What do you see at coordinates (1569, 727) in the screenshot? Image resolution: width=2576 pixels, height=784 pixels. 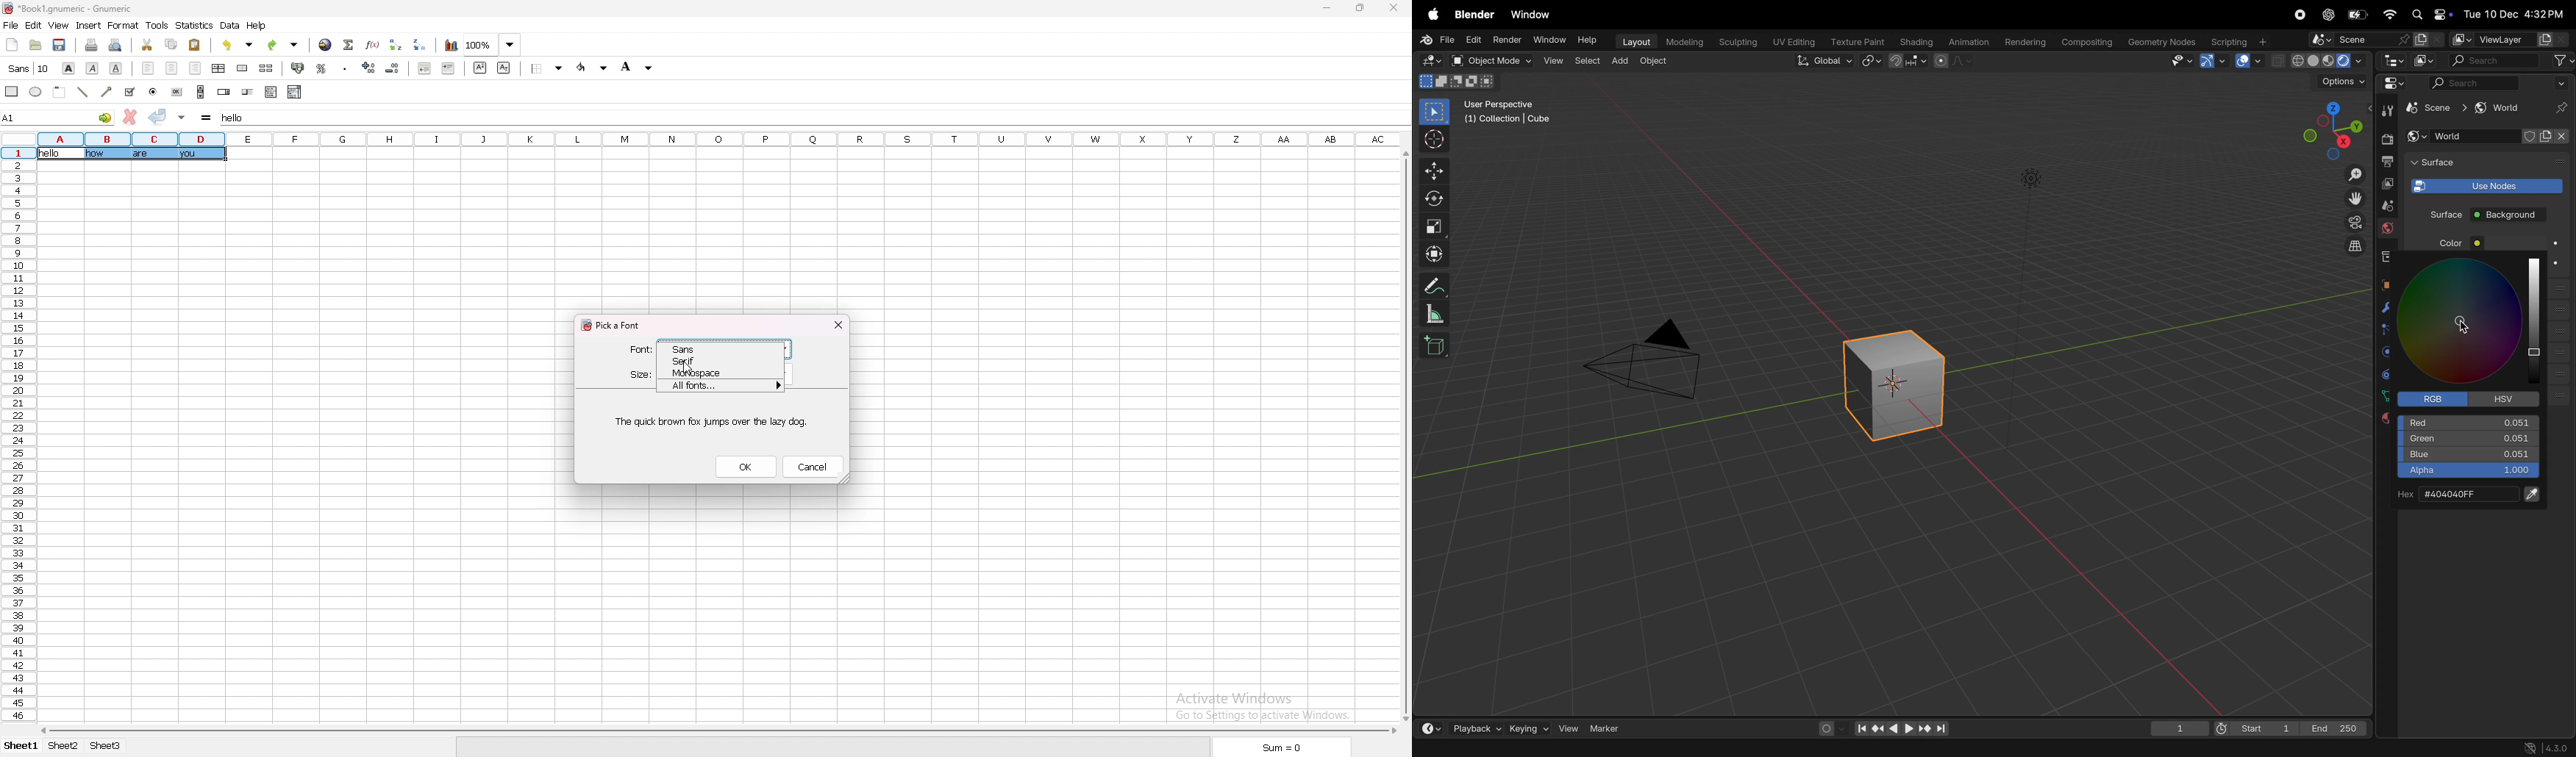 I see `view` at bounding box center [1569, 727].